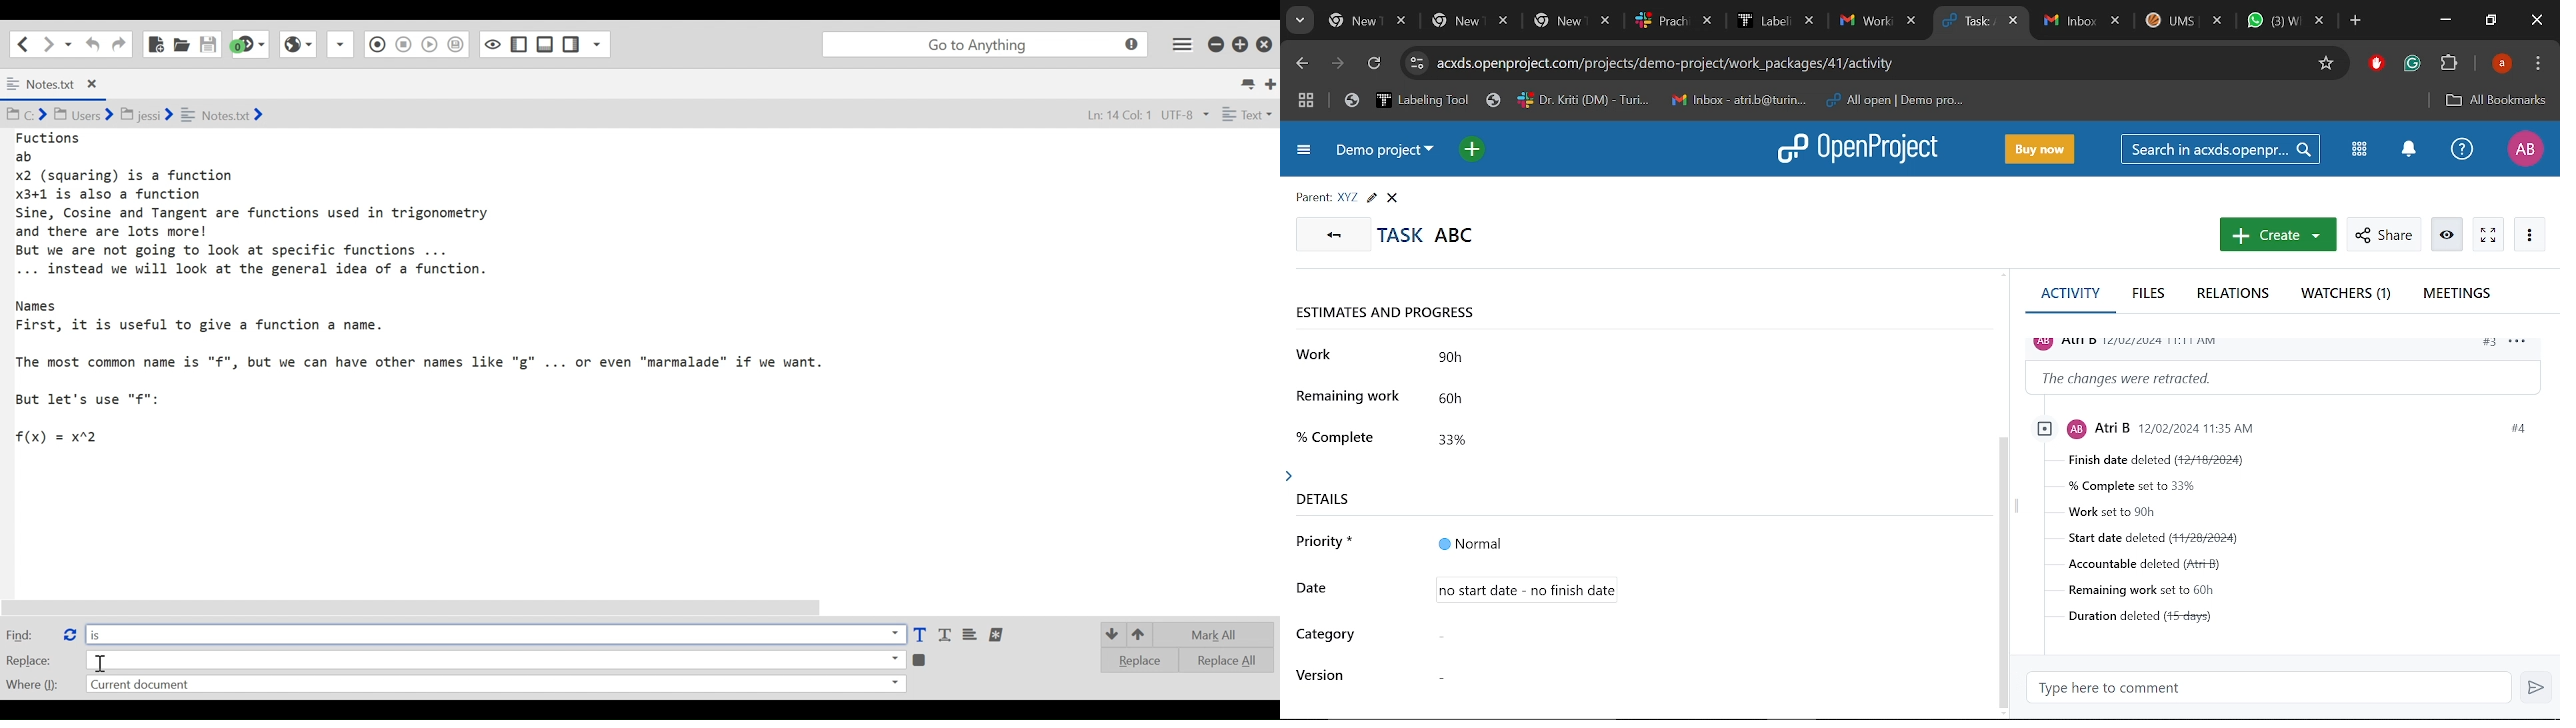  I want to click on Close, so click(2536, 21).